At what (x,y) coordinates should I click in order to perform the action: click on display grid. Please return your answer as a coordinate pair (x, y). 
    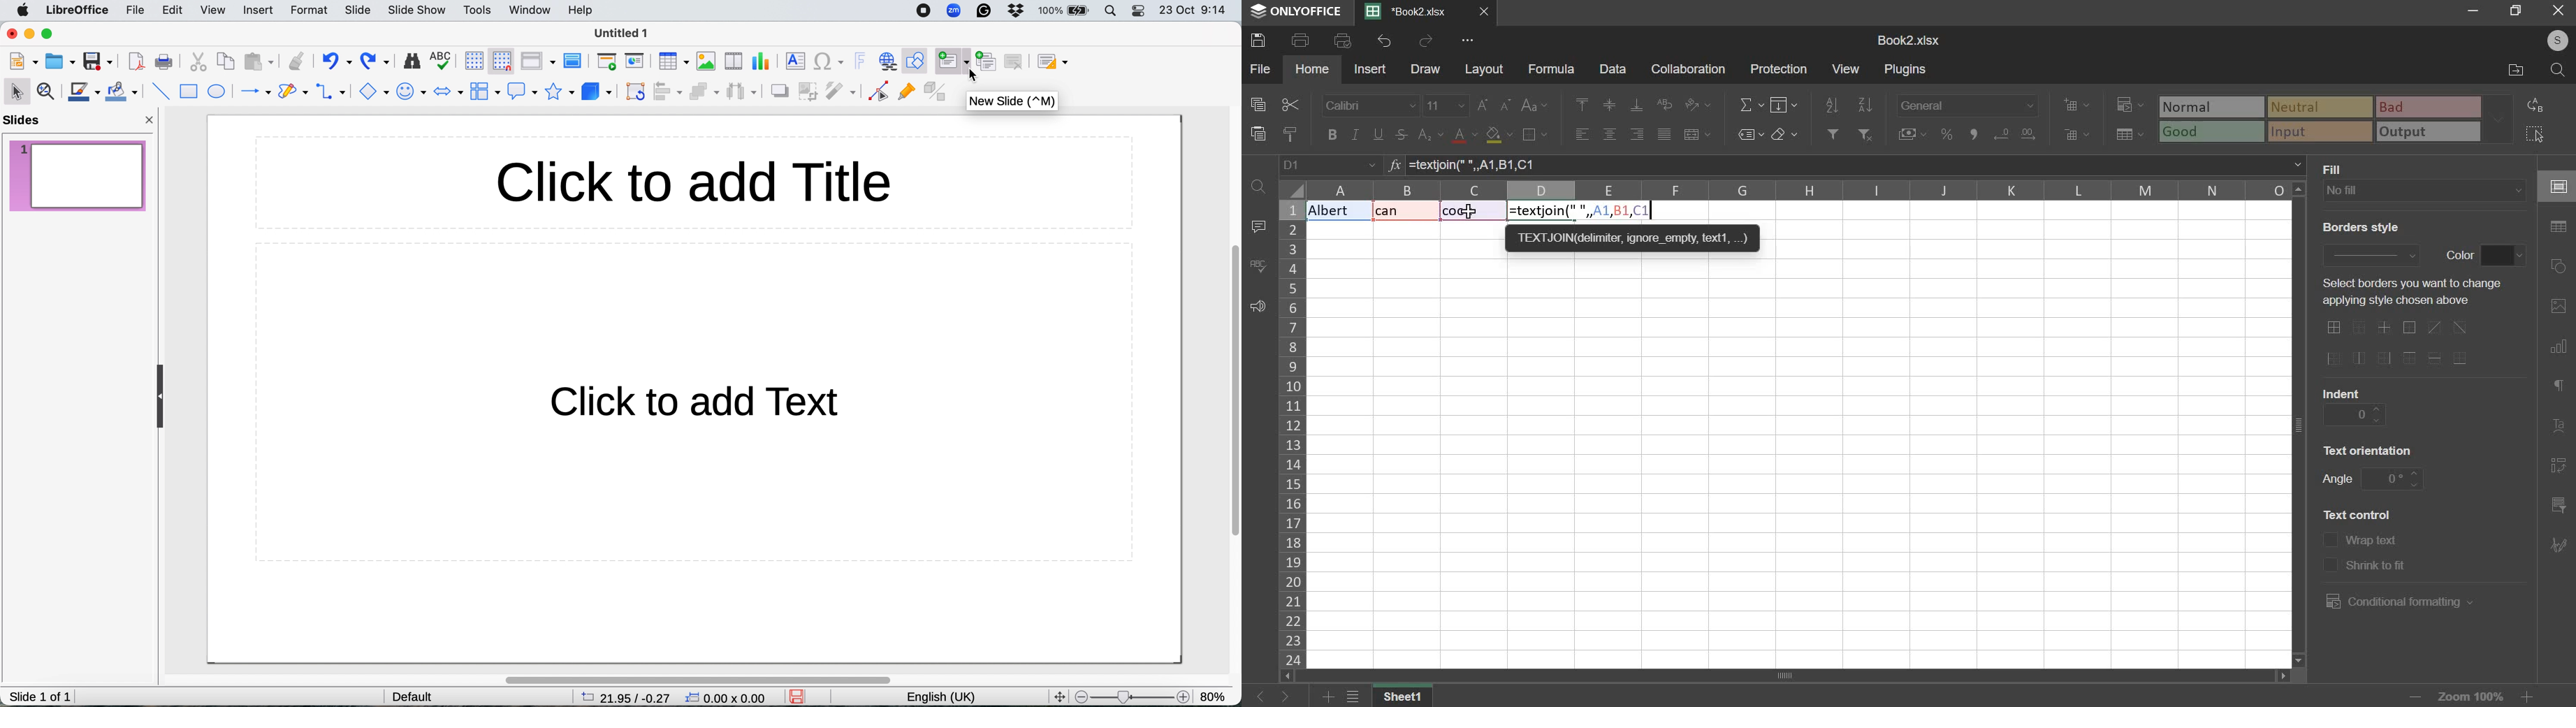
    Looking at the image, I should click on (471, 62).